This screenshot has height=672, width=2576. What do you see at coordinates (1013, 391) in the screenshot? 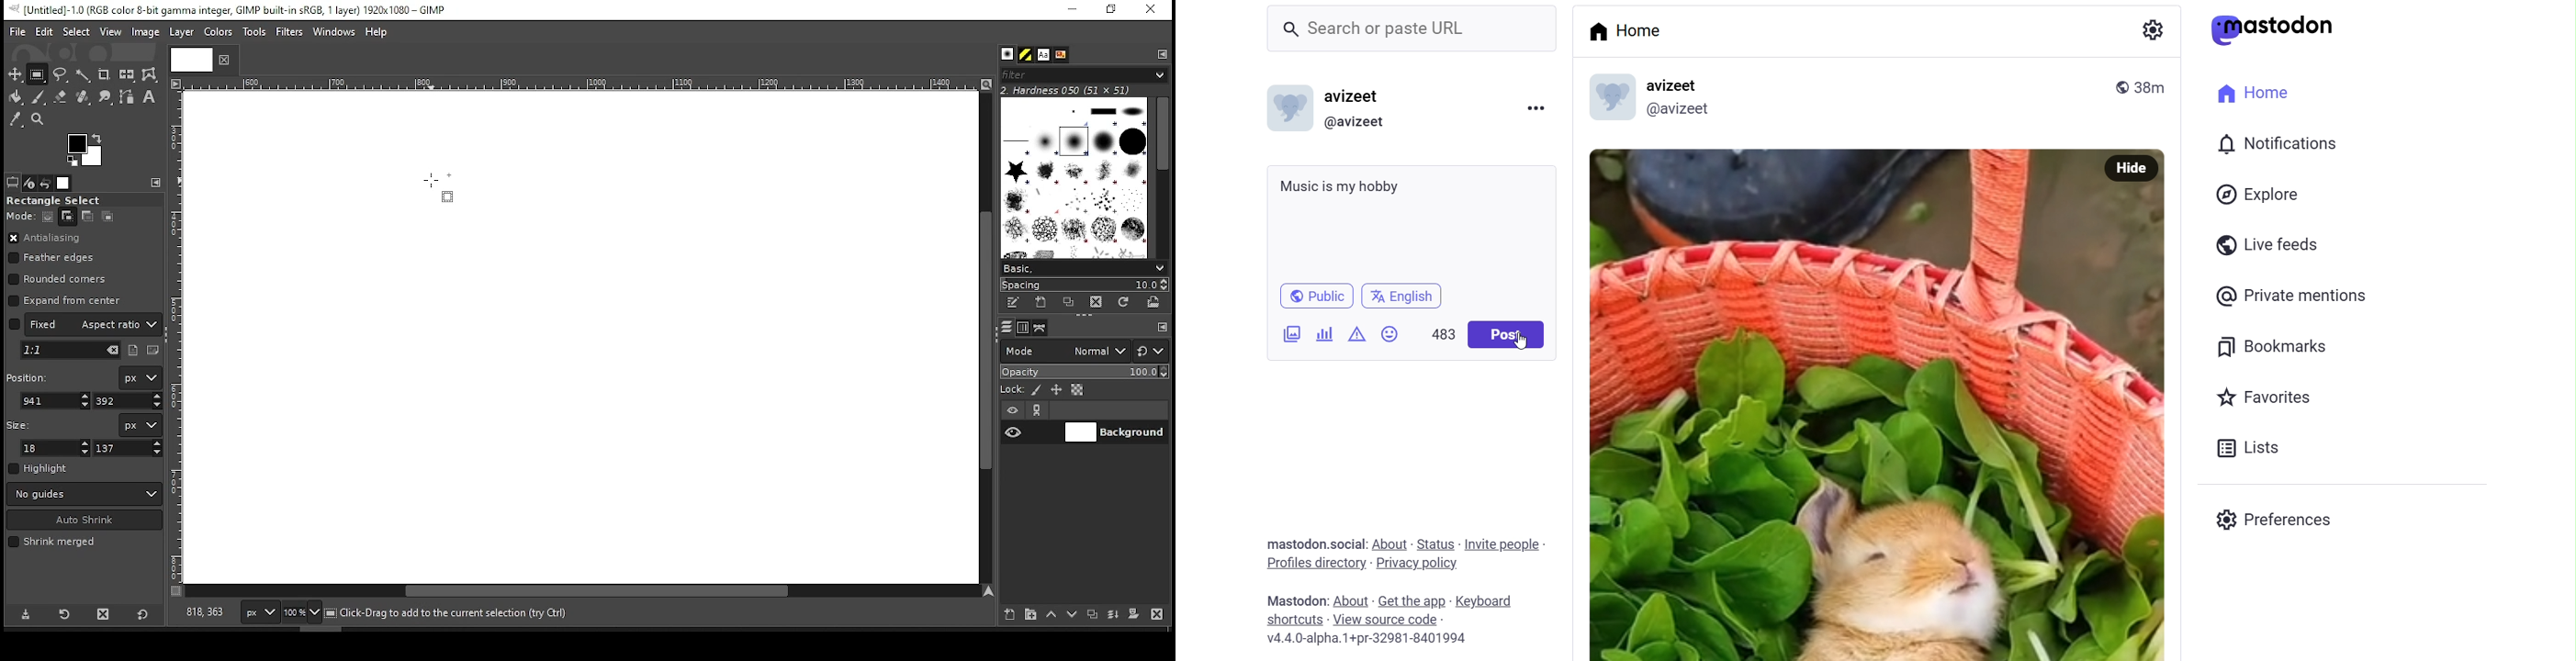
I see `lock:` at bounding box center [1013, 391].